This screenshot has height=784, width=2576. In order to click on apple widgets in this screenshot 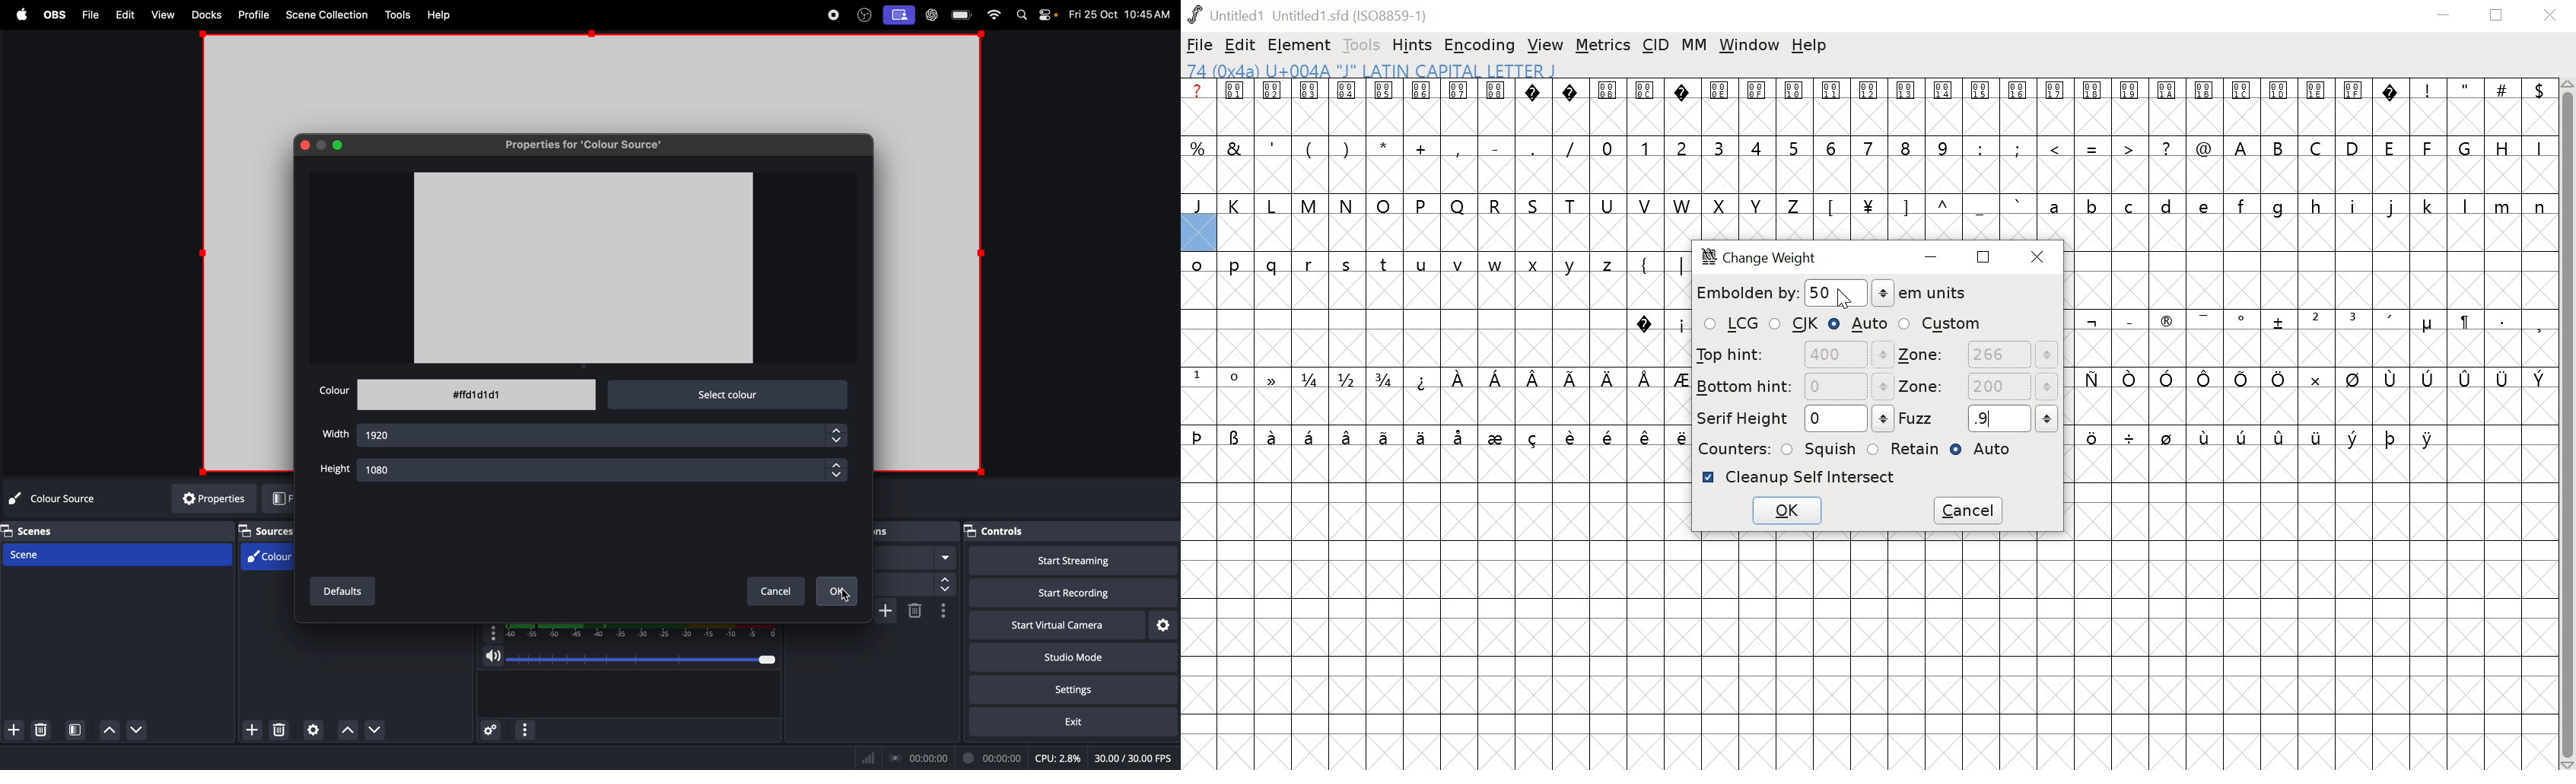, I will do `click(1047, 15)`.